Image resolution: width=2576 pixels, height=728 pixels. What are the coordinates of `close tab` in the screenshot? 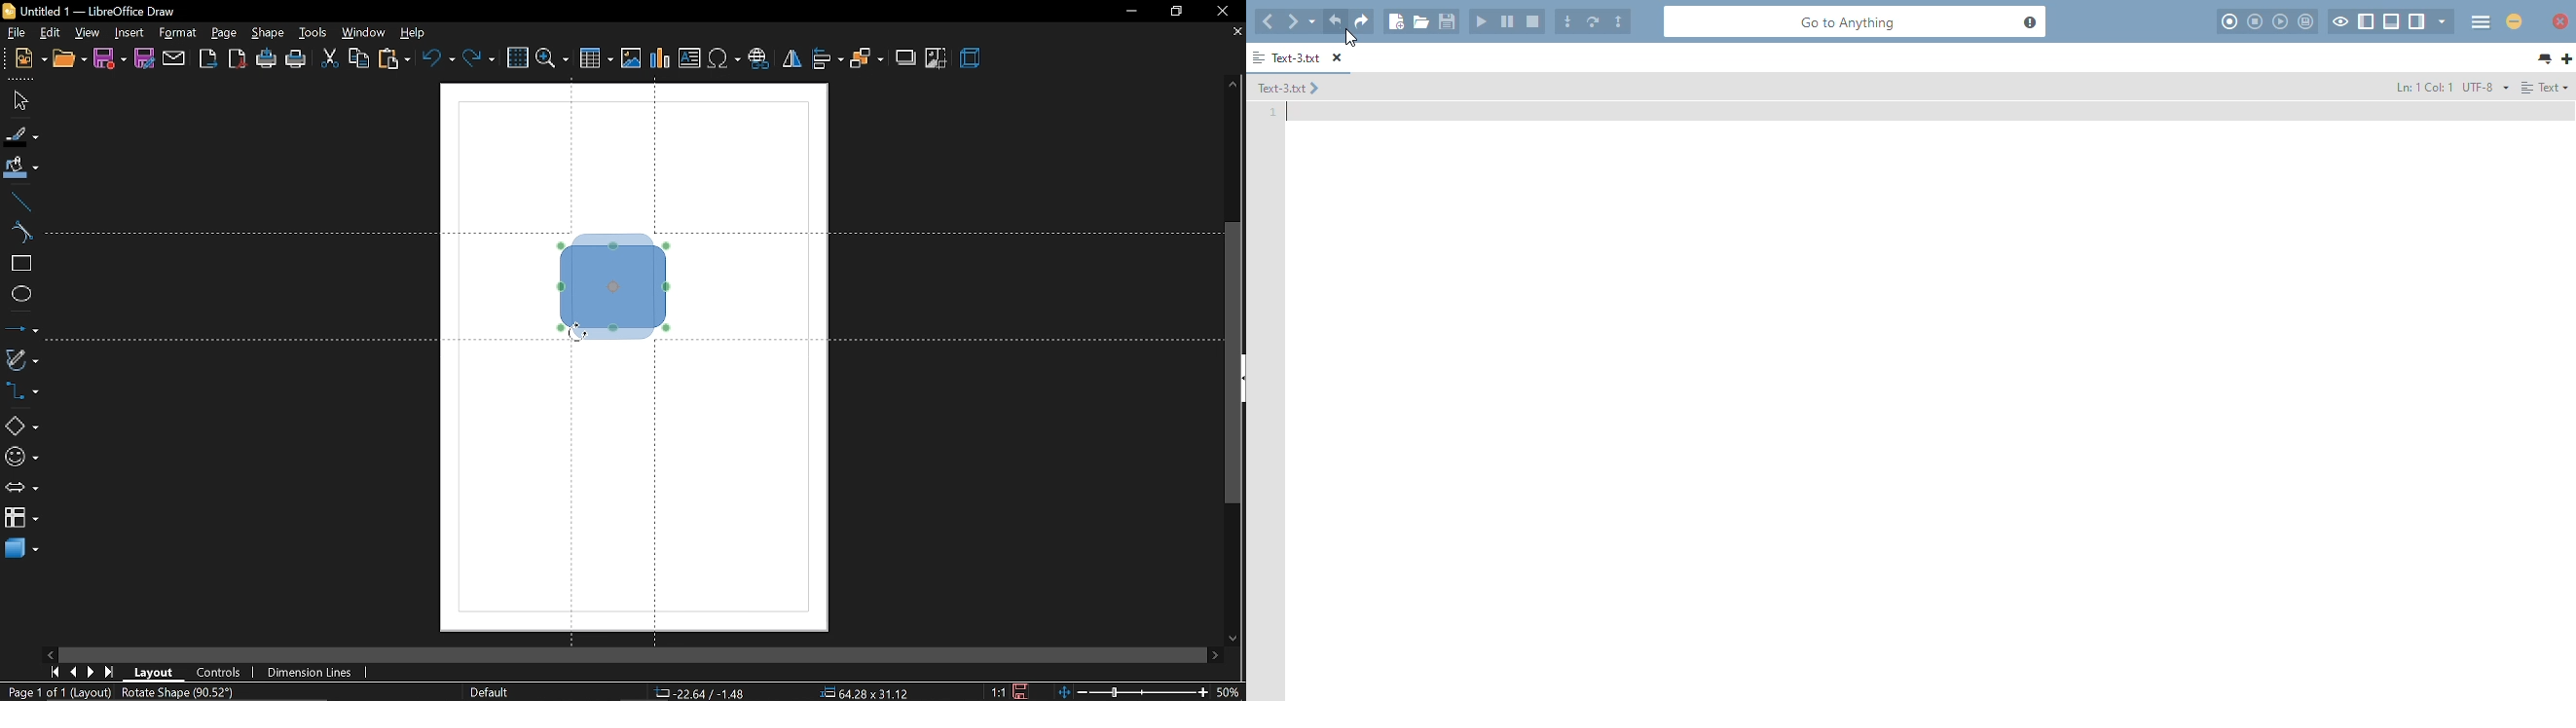 It's located at (1235, 33).